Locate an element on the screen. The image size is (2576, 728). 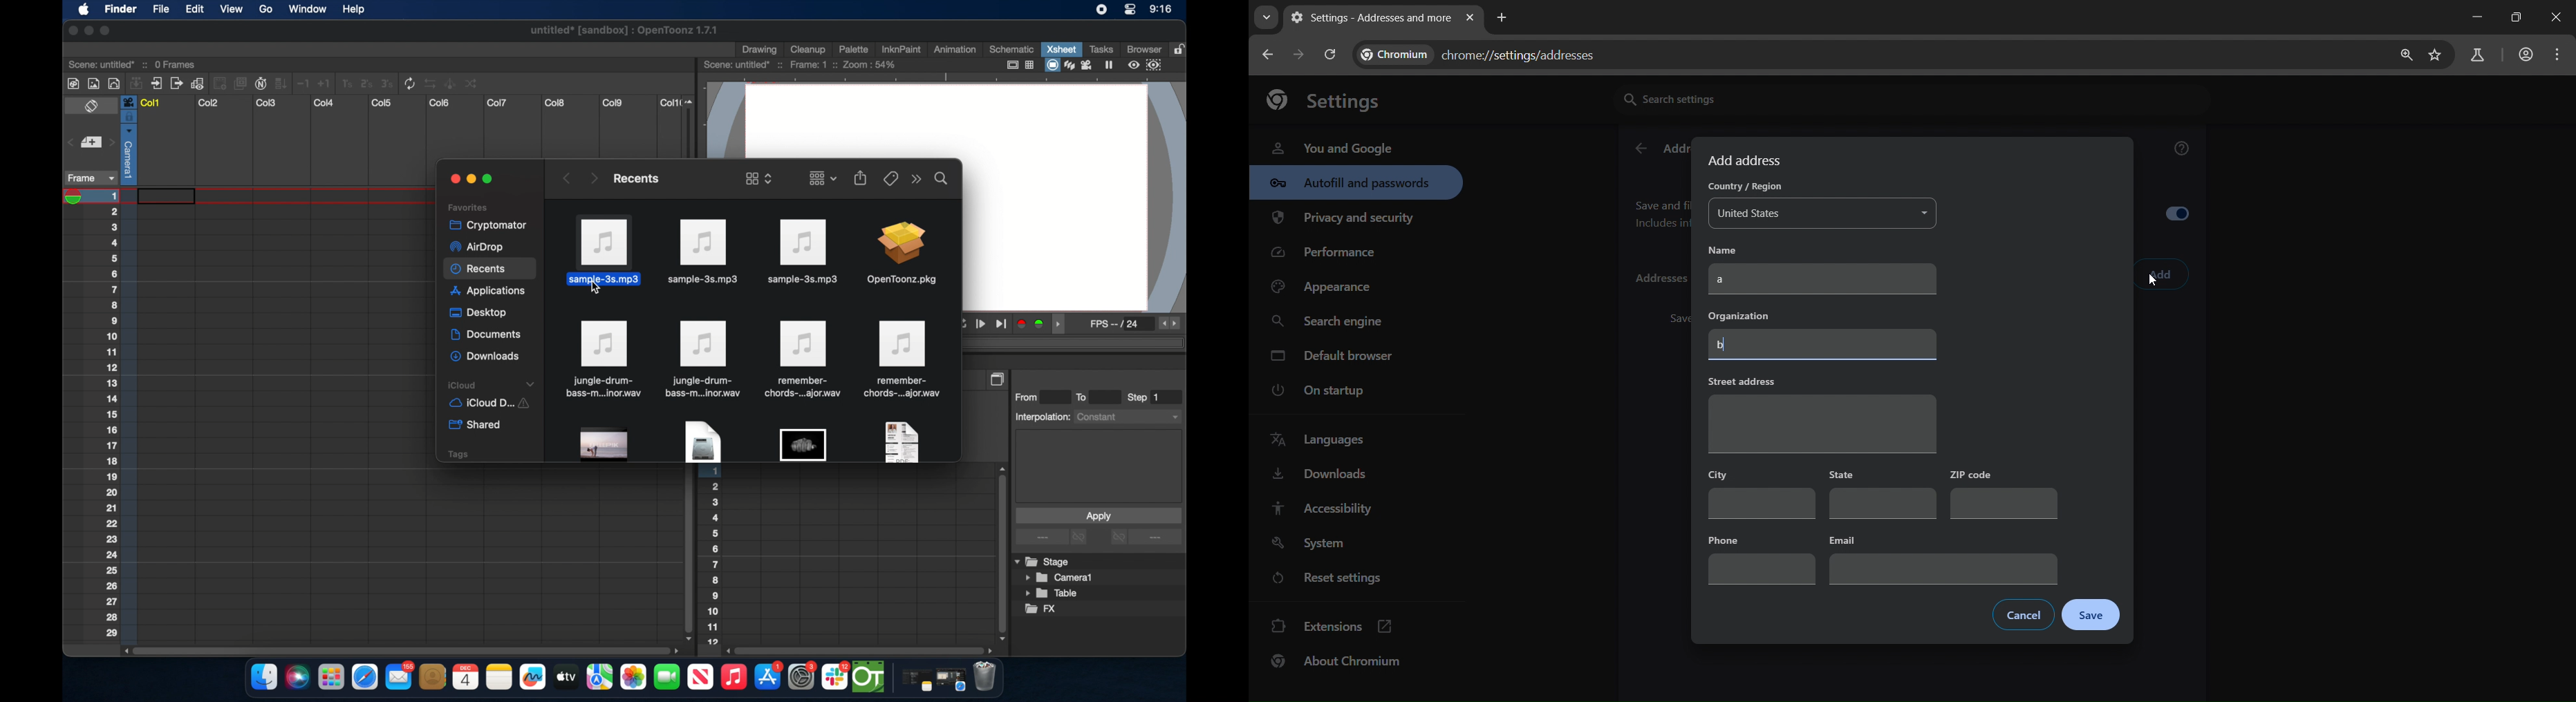
organization is located at coordinates (1743, 316).